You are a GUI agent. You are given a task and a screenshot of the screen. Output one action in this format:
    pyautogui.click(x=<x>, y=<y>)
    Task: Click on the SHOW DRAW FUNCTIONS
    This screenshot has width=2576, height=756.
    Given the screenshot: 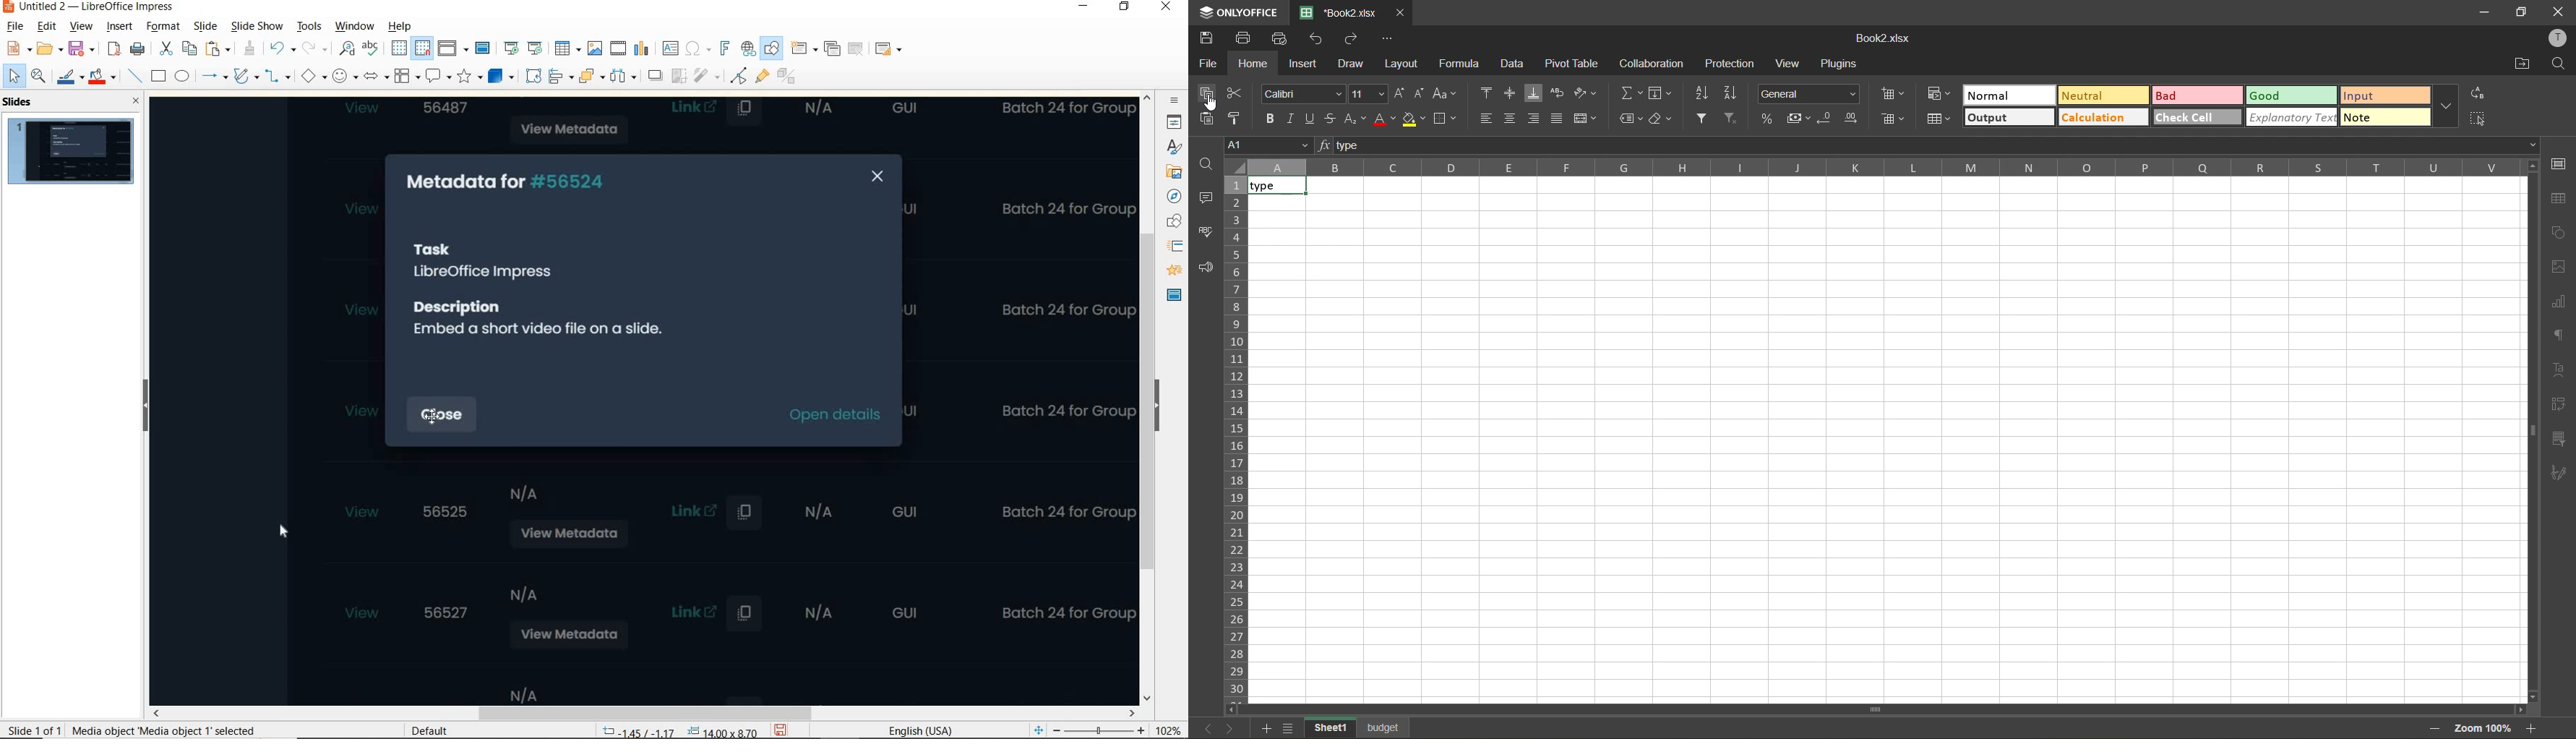 What is the action you would take?
    pyautogui.click(x=773, y=48)
    